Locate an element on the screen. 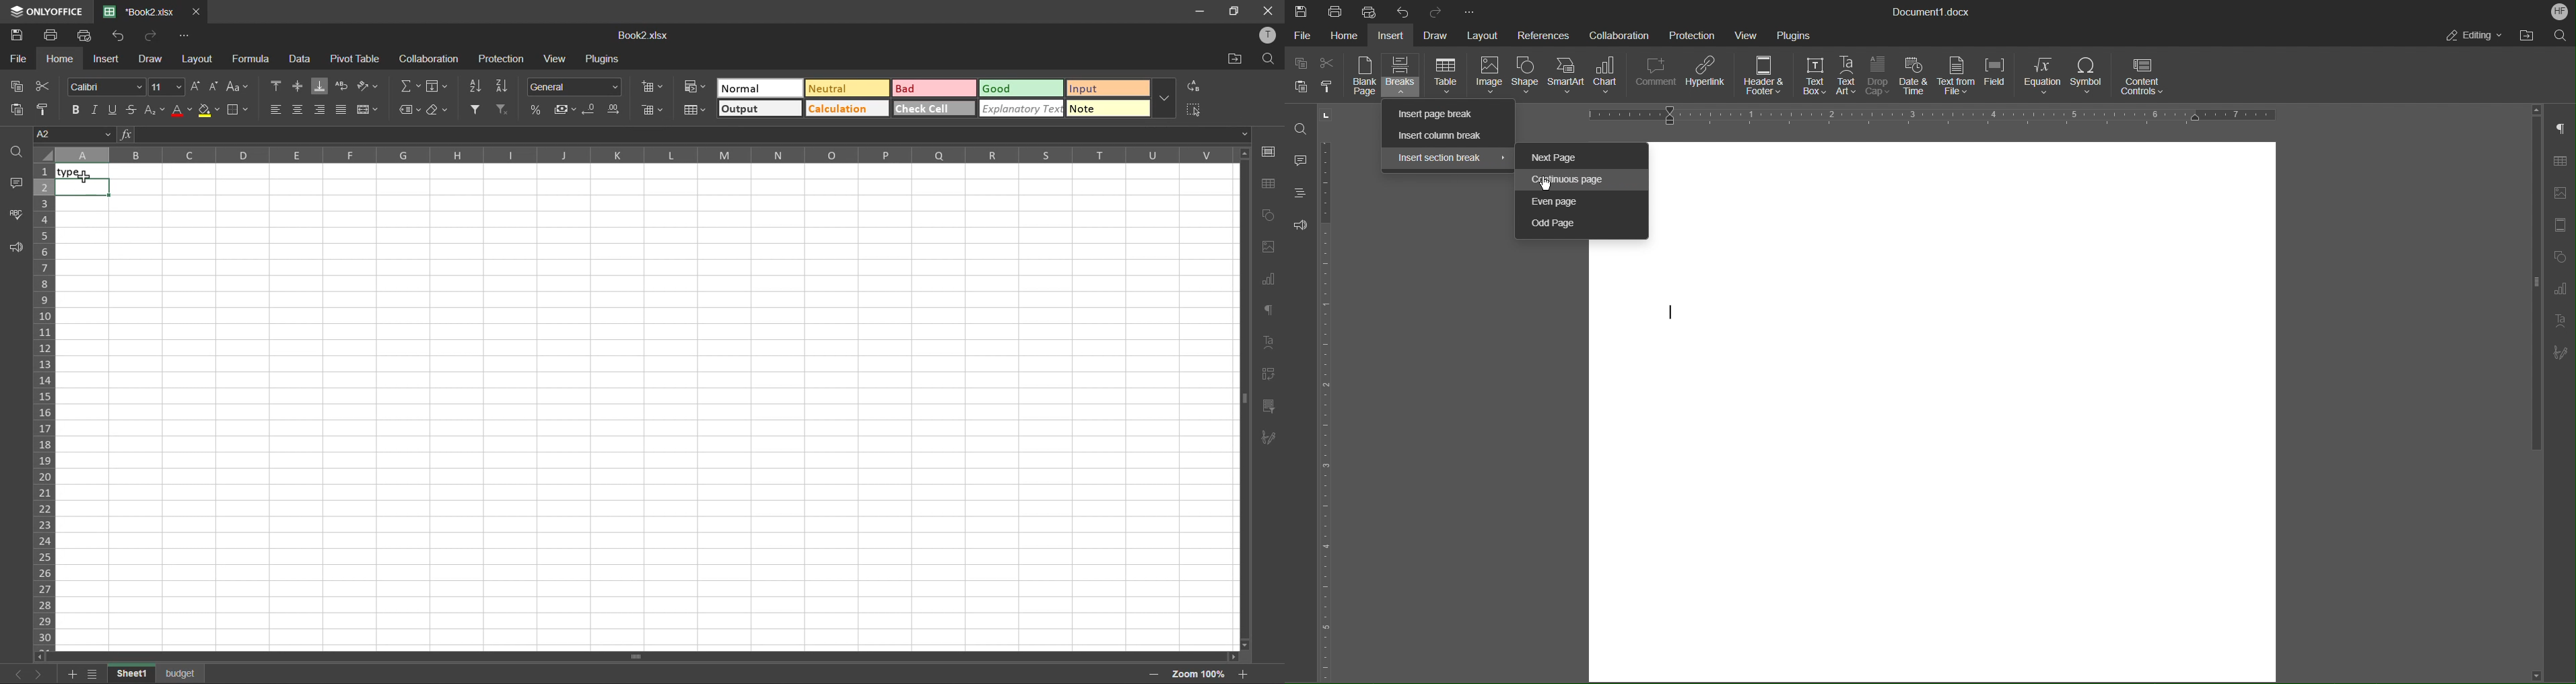 This screenshot has height=700, width=2576. Print  is located at coordinates (1336, 10).